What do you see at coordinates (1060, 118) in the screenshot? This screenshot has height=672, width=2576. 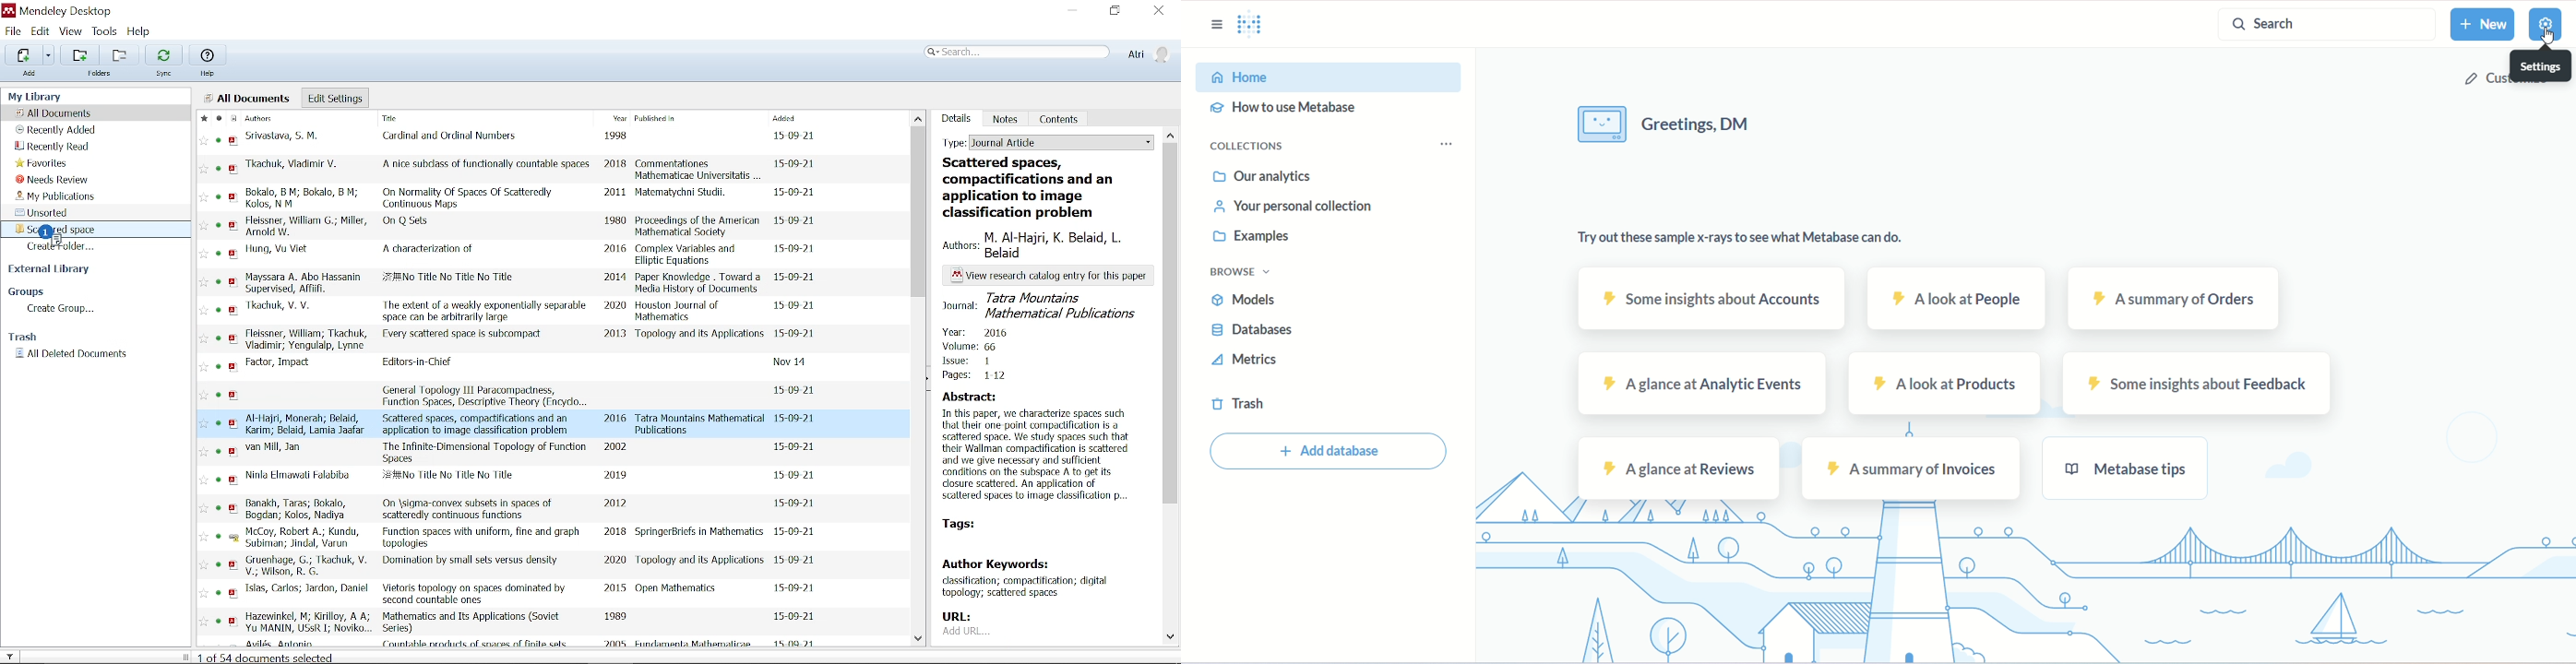 I see `Contents` at bounding box center [1060, 118].